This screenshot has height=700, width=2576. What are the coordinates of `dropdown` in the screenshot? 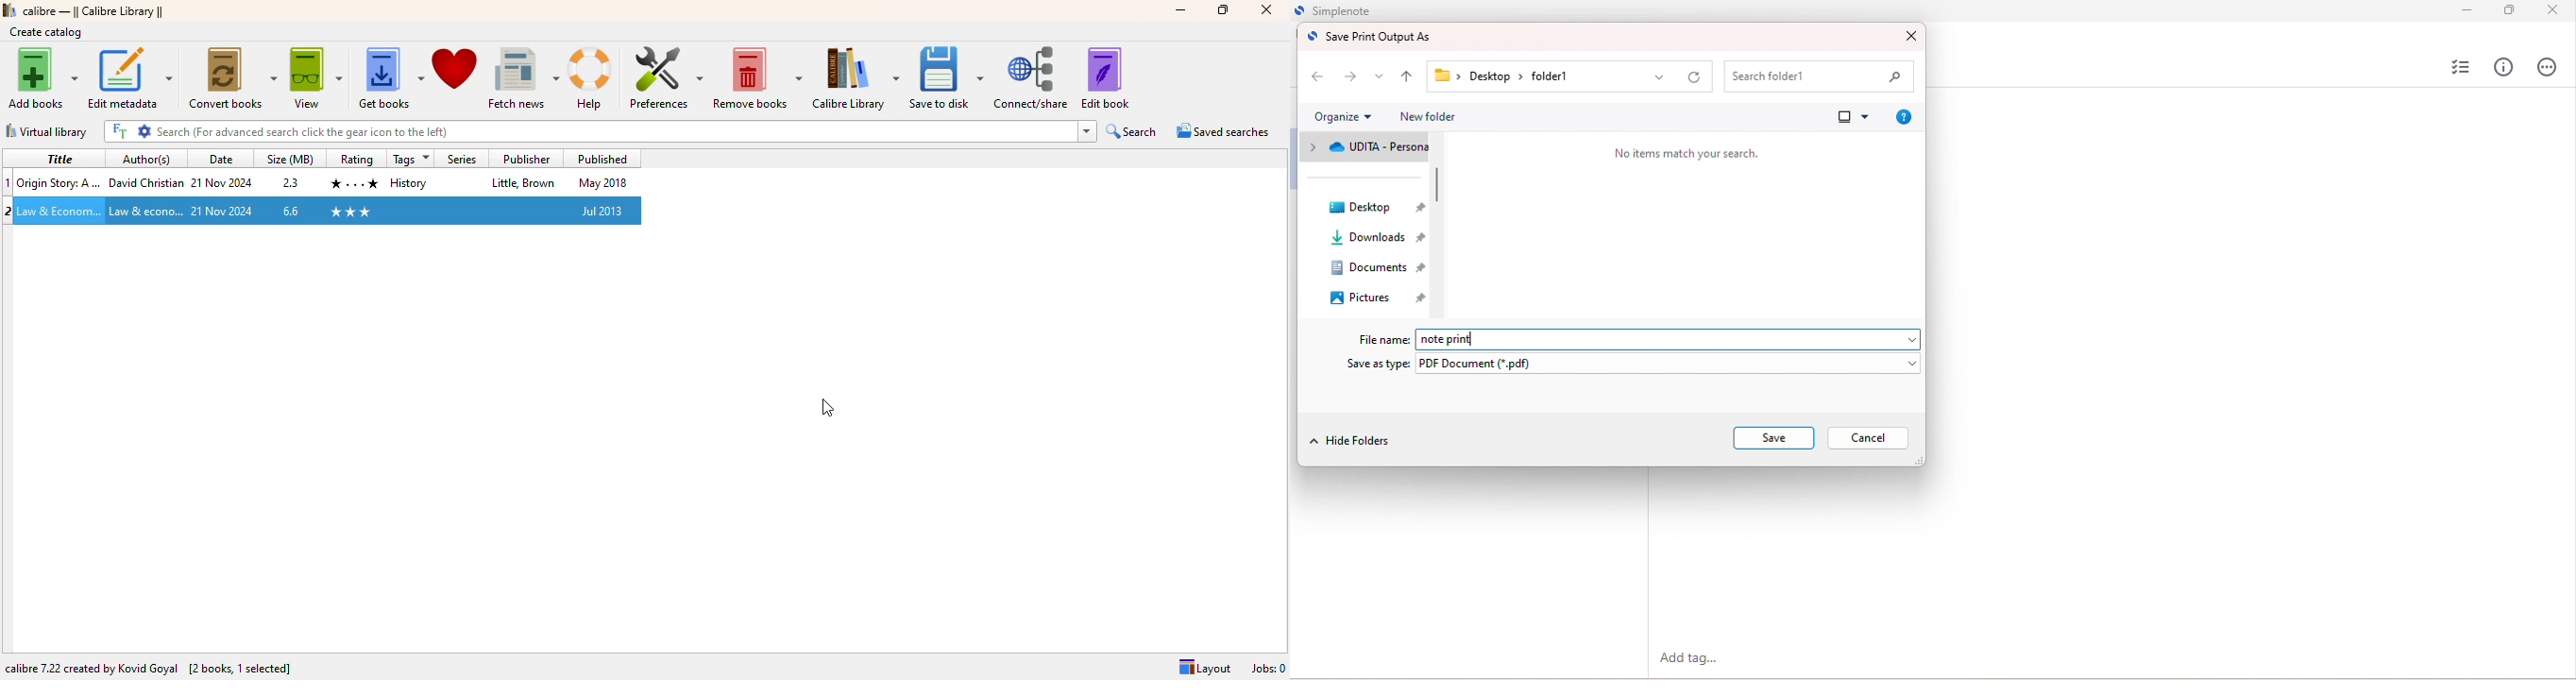 It's located at (1087, 131).